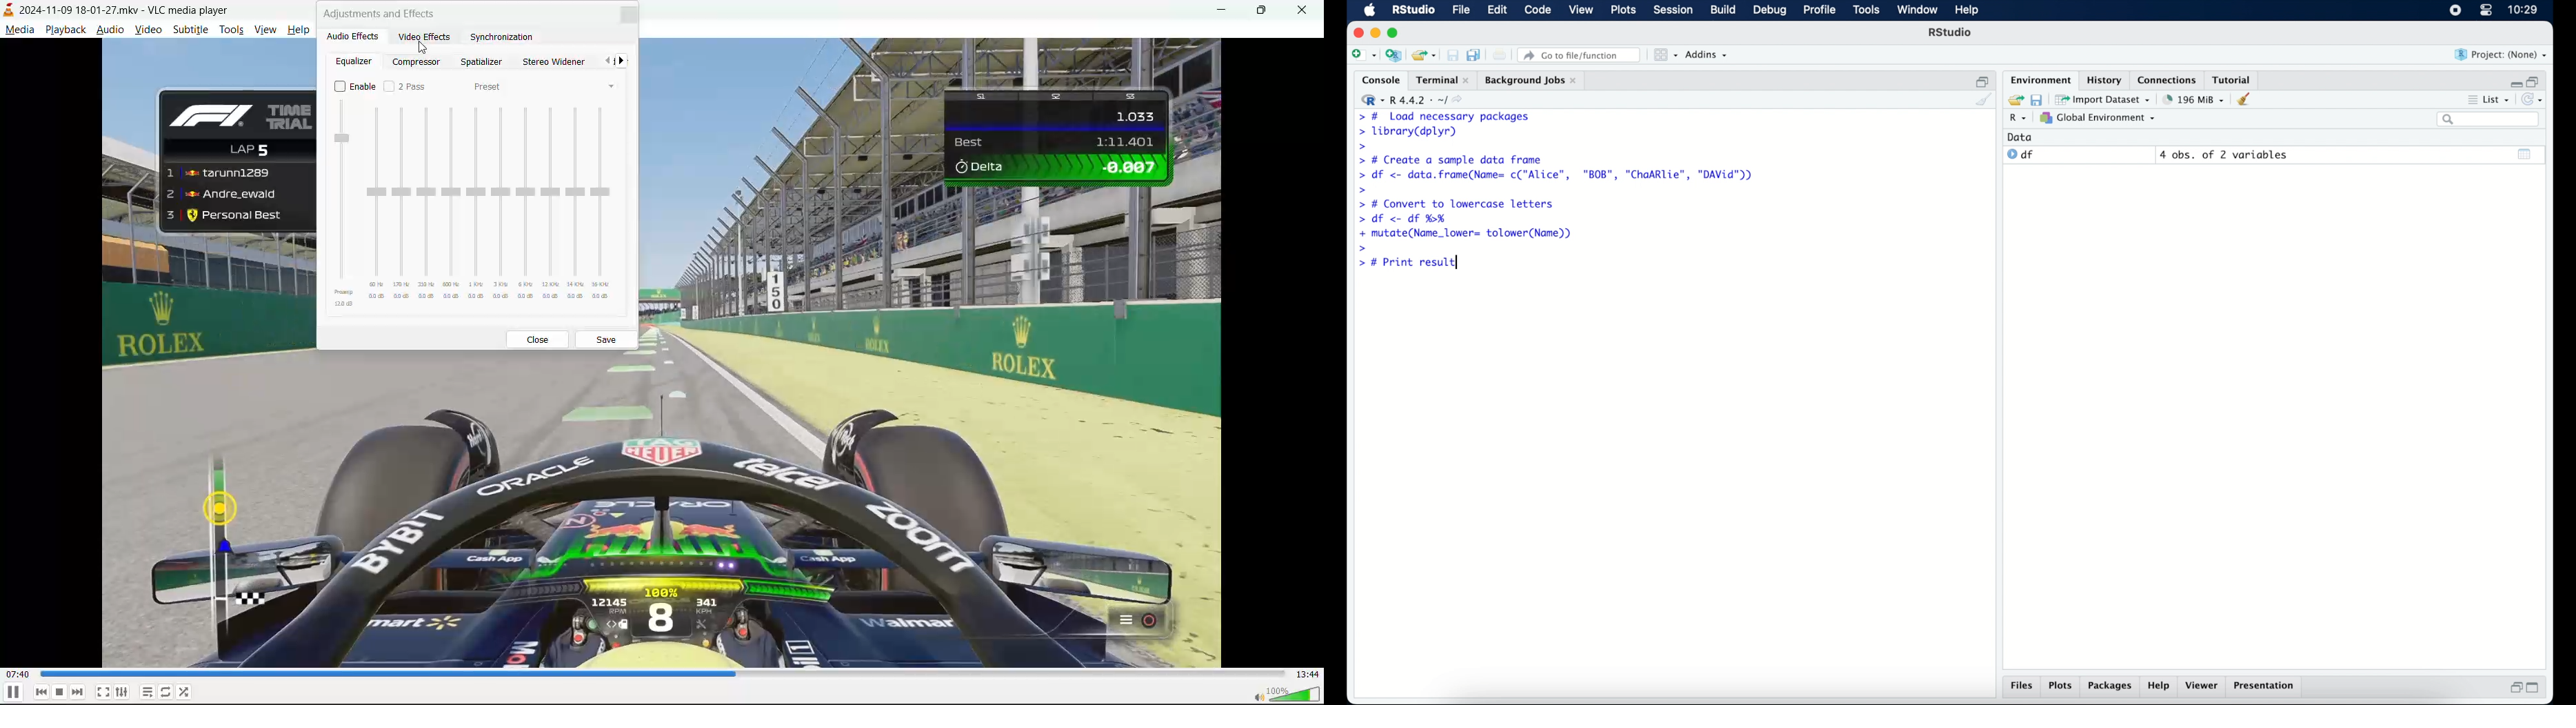  Describe the element at coordinates (2205, 687) in the screenshot. I see `viewer` at that location.